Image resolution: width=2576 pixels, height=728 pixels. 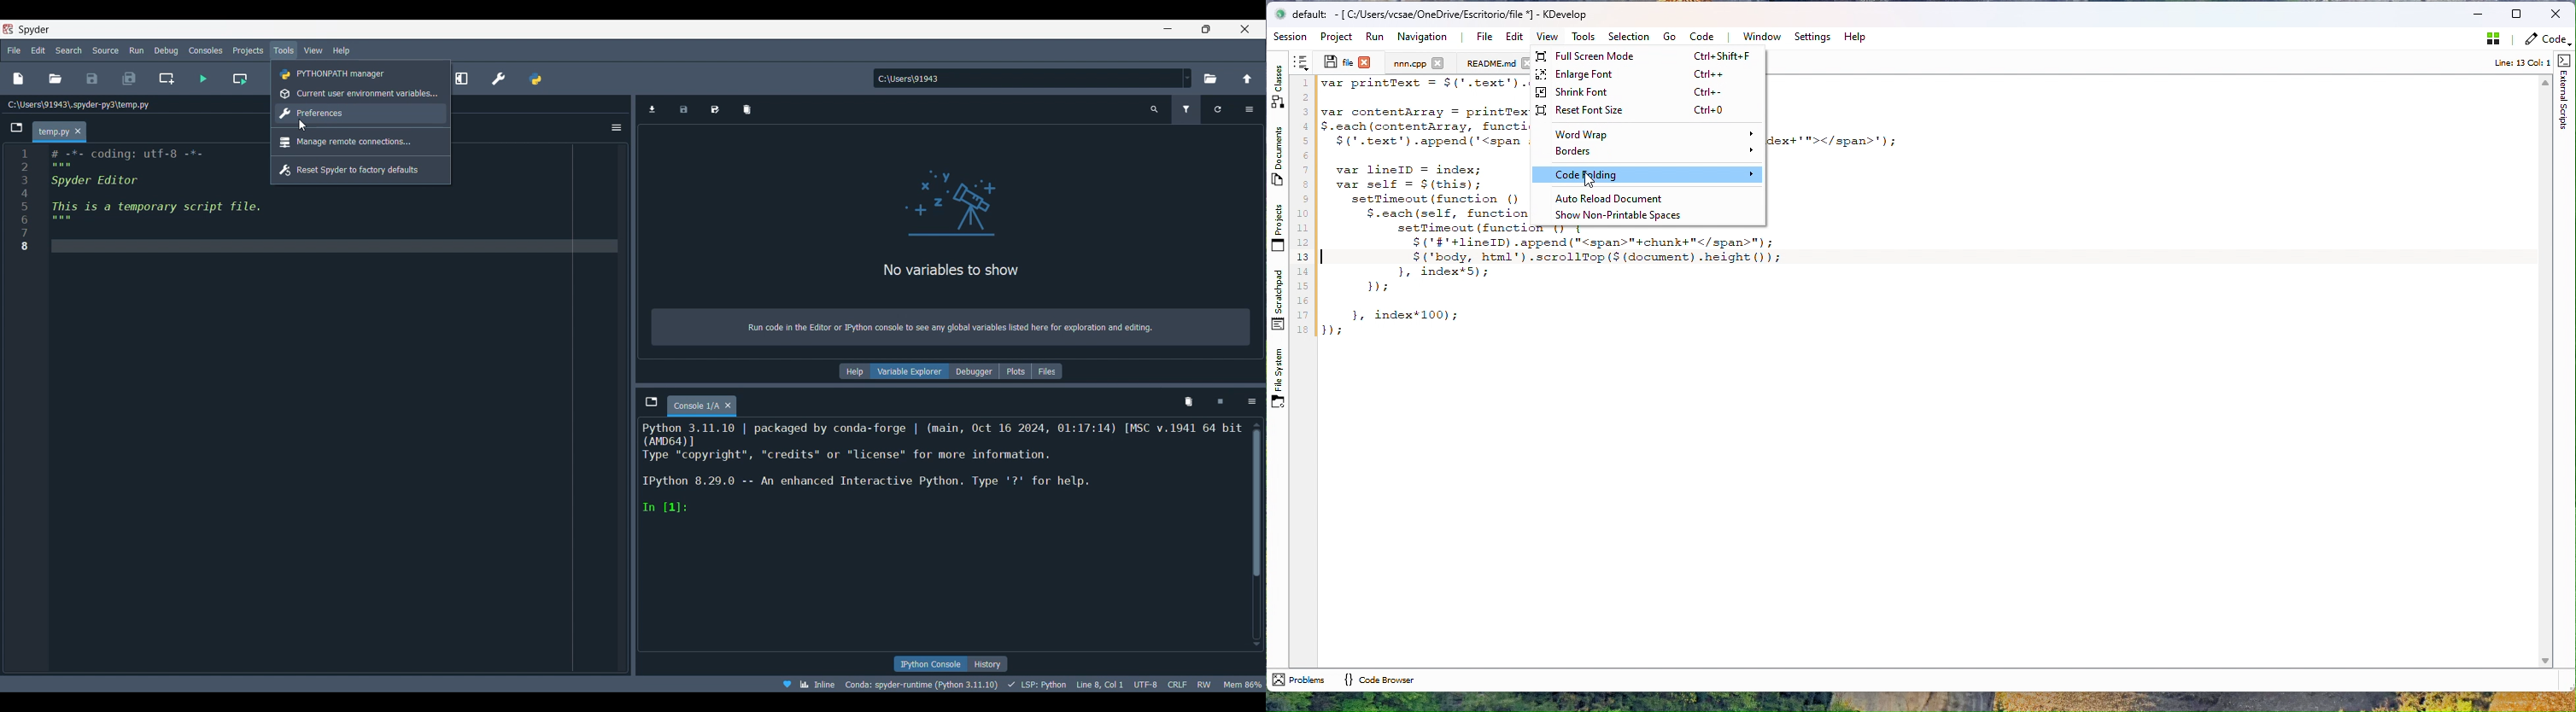 I want to click on crlf, so click(x=1178, y=683).